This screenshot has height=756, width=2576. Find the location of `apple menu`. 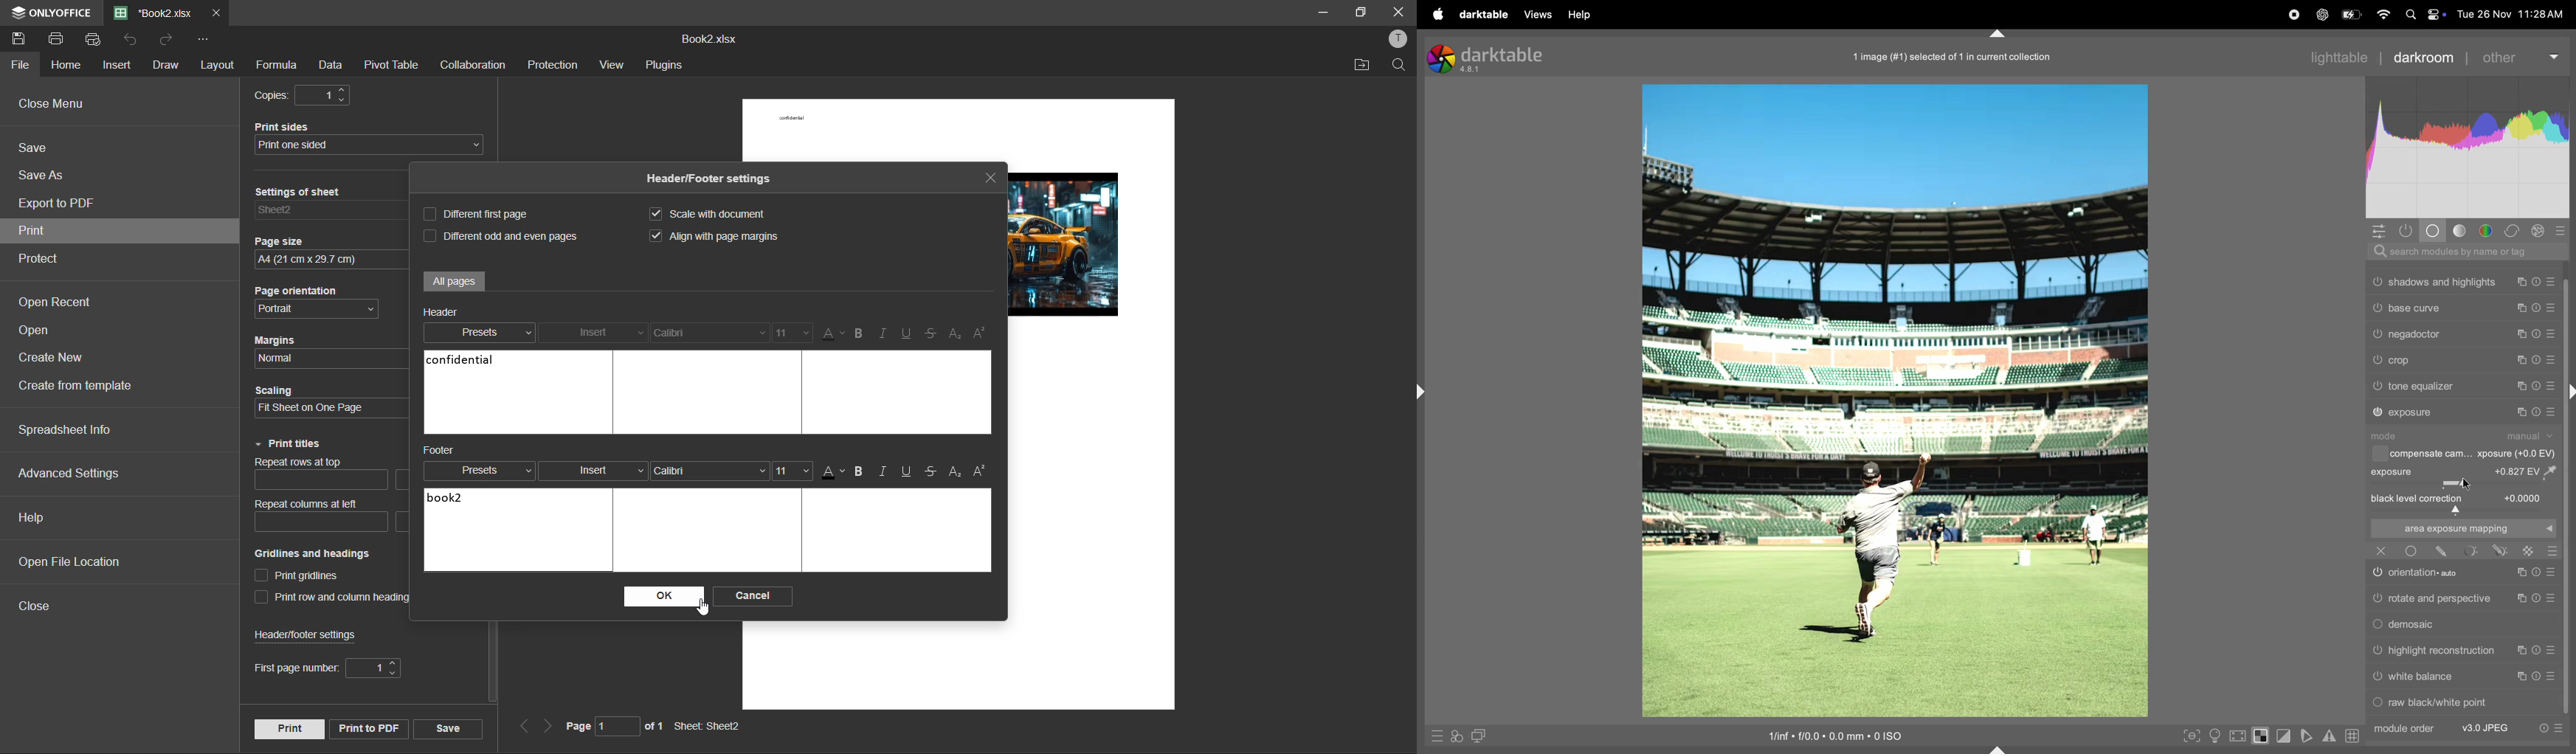

apple menu is located at coordinates (1436, 14).